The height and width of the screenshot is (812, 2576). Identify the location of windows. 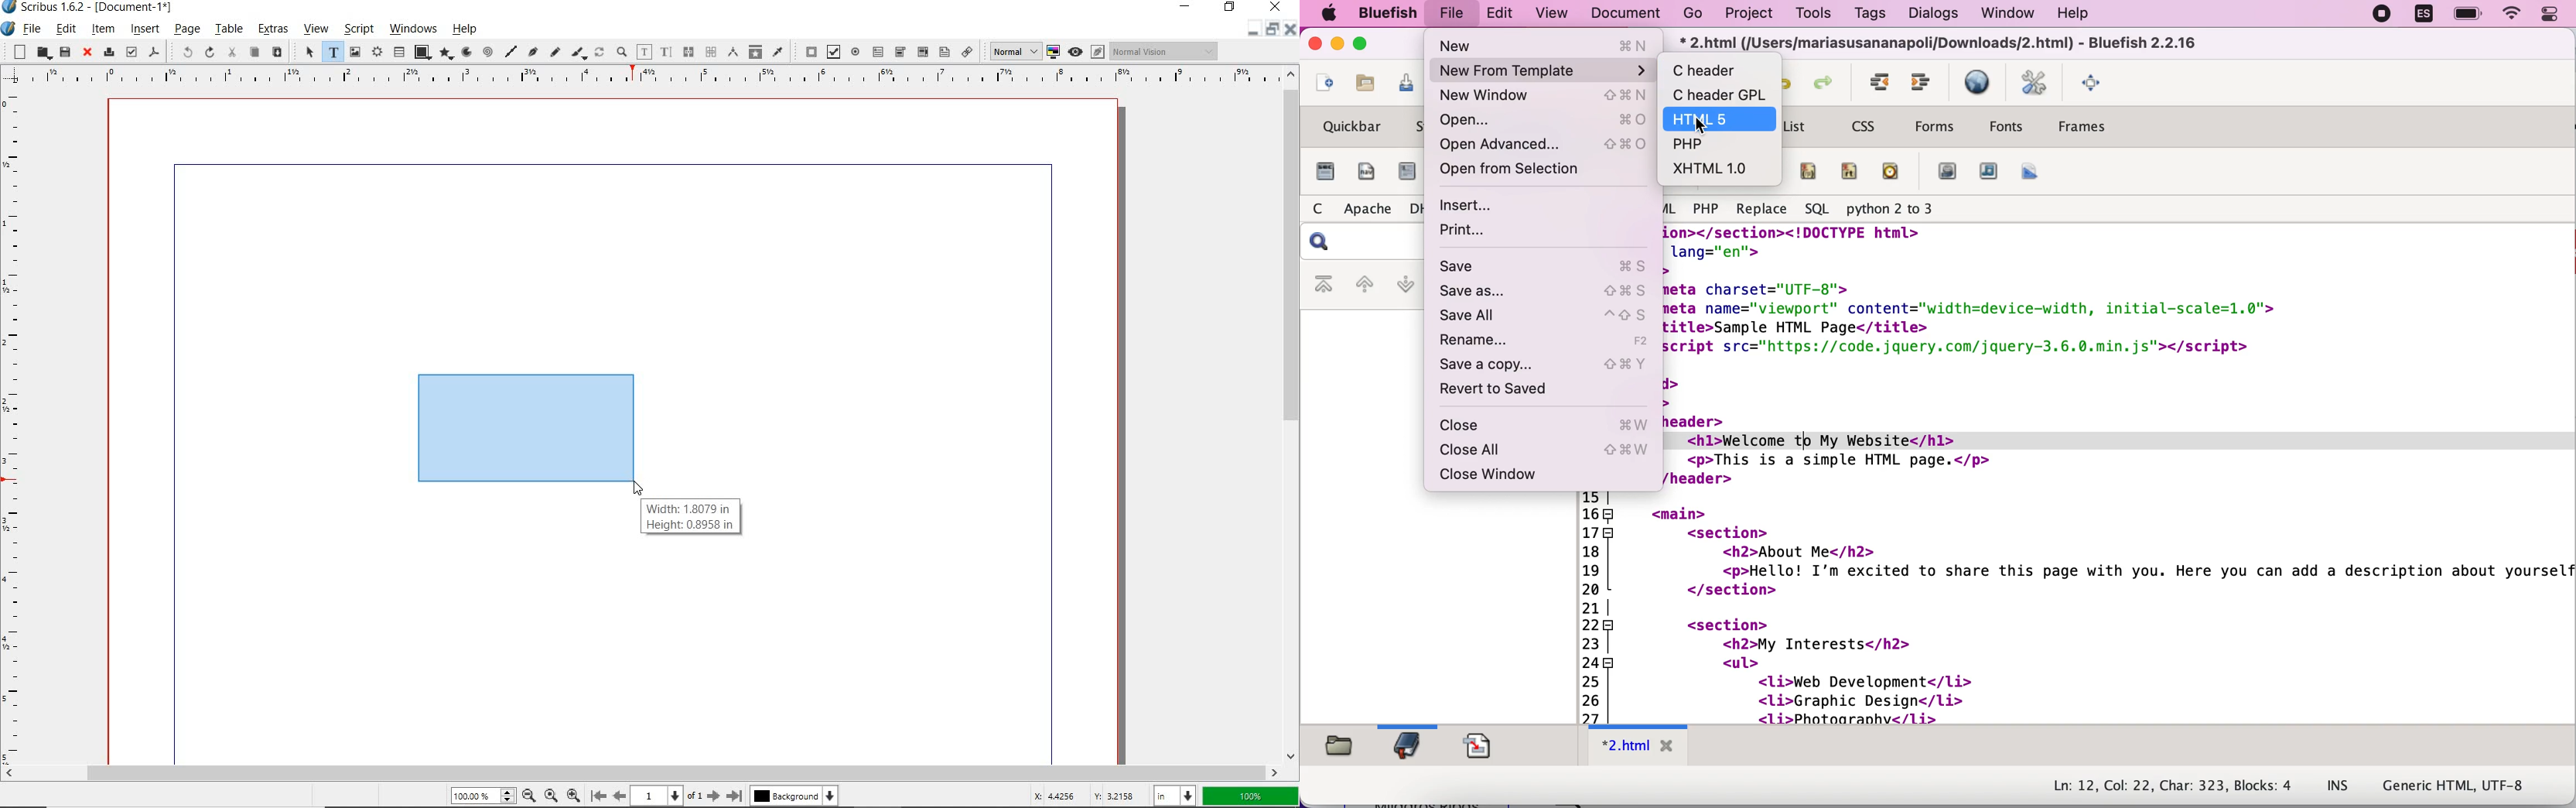
(415, 29).